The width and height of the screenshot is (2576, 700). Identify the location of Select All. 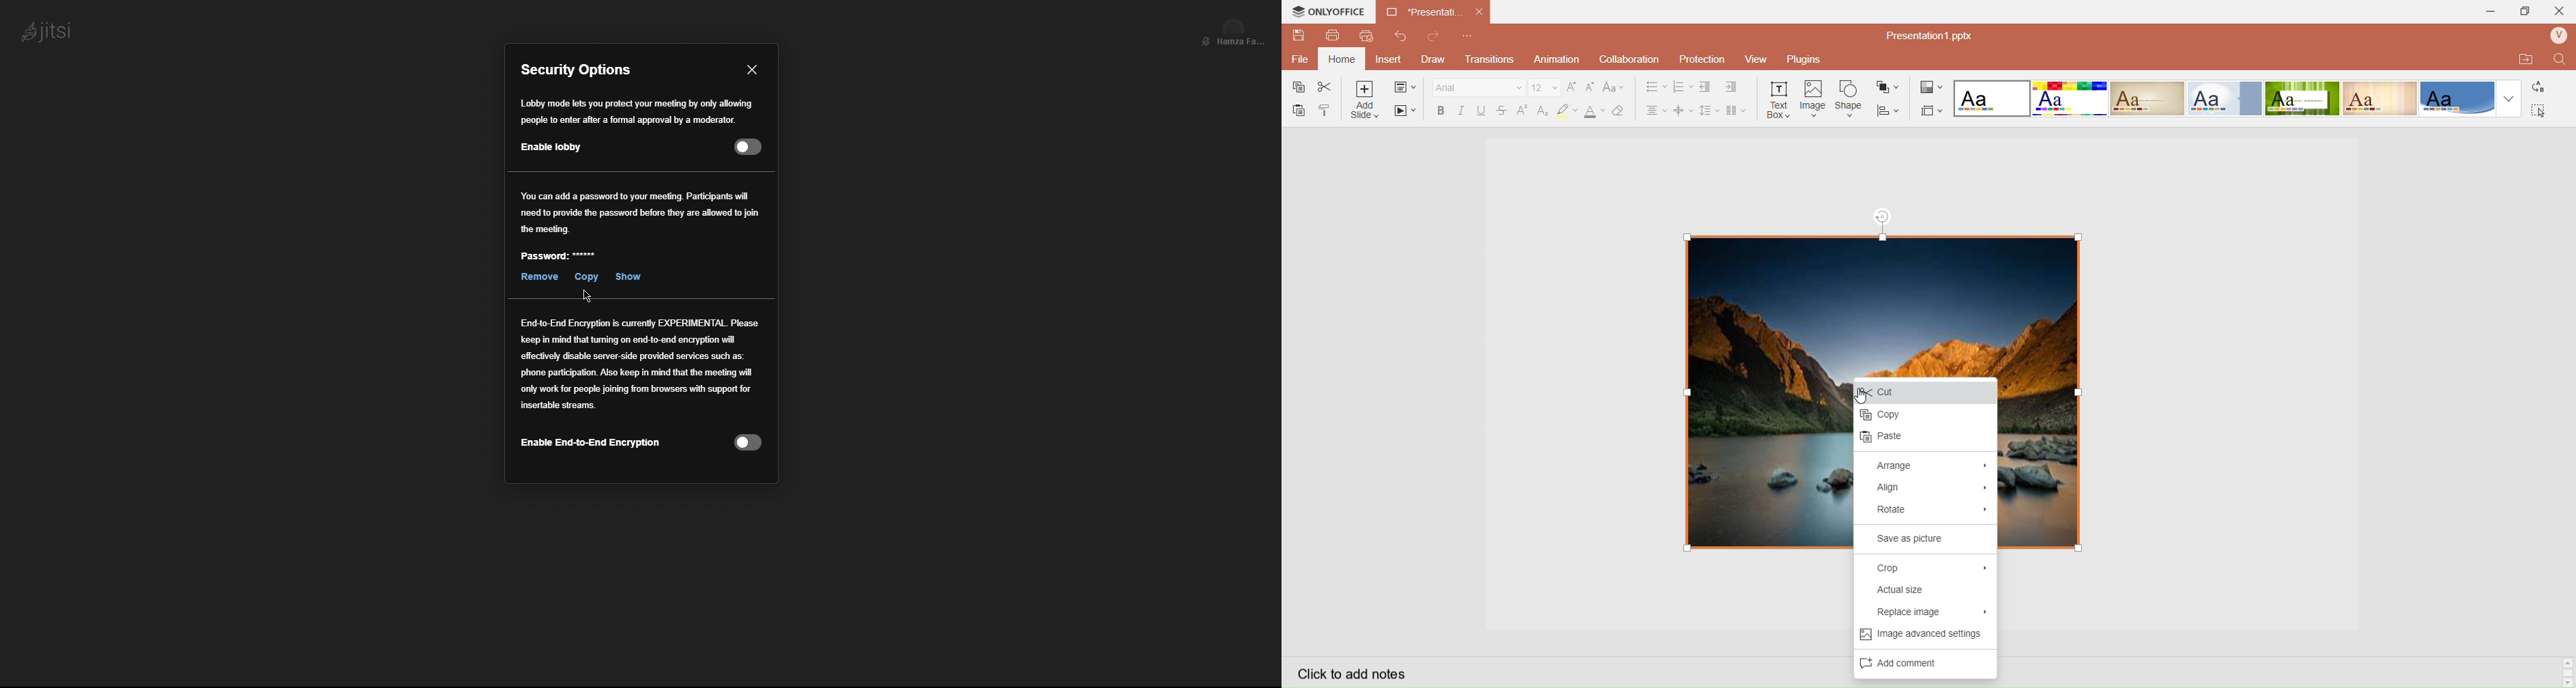
(2539, 111).